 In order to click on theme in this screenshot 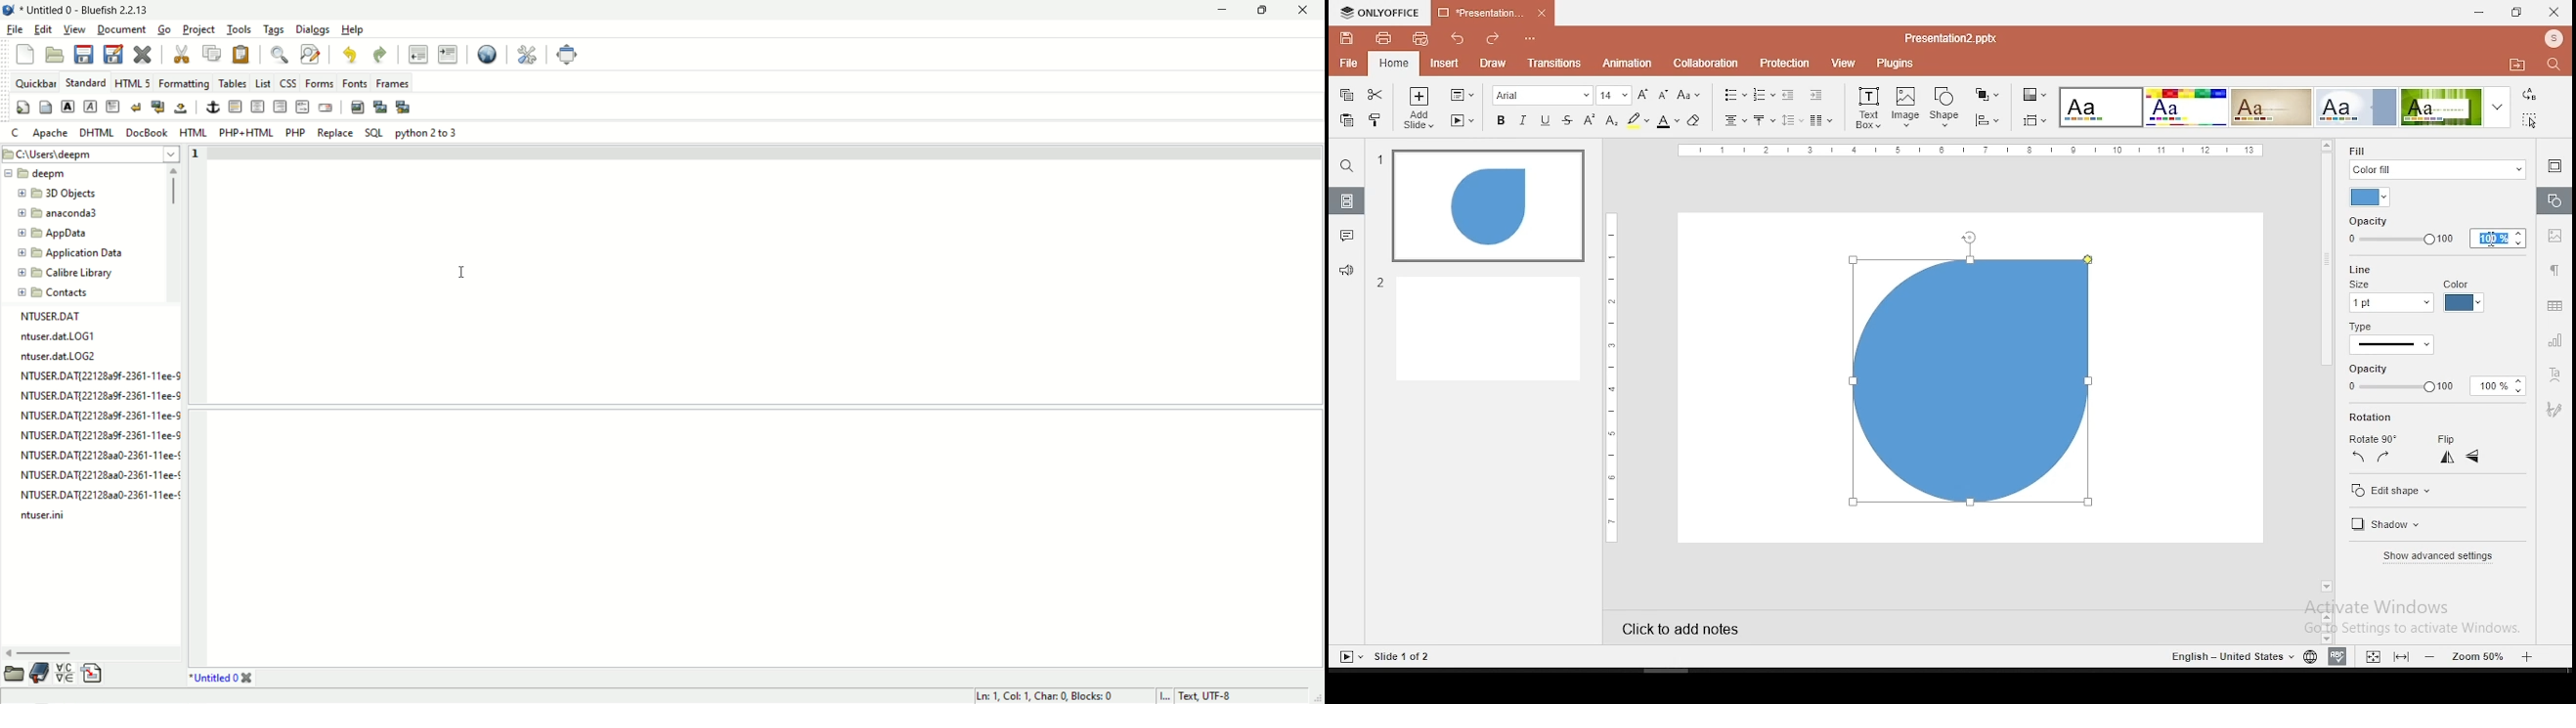, I will do `click(2271, 106)`.